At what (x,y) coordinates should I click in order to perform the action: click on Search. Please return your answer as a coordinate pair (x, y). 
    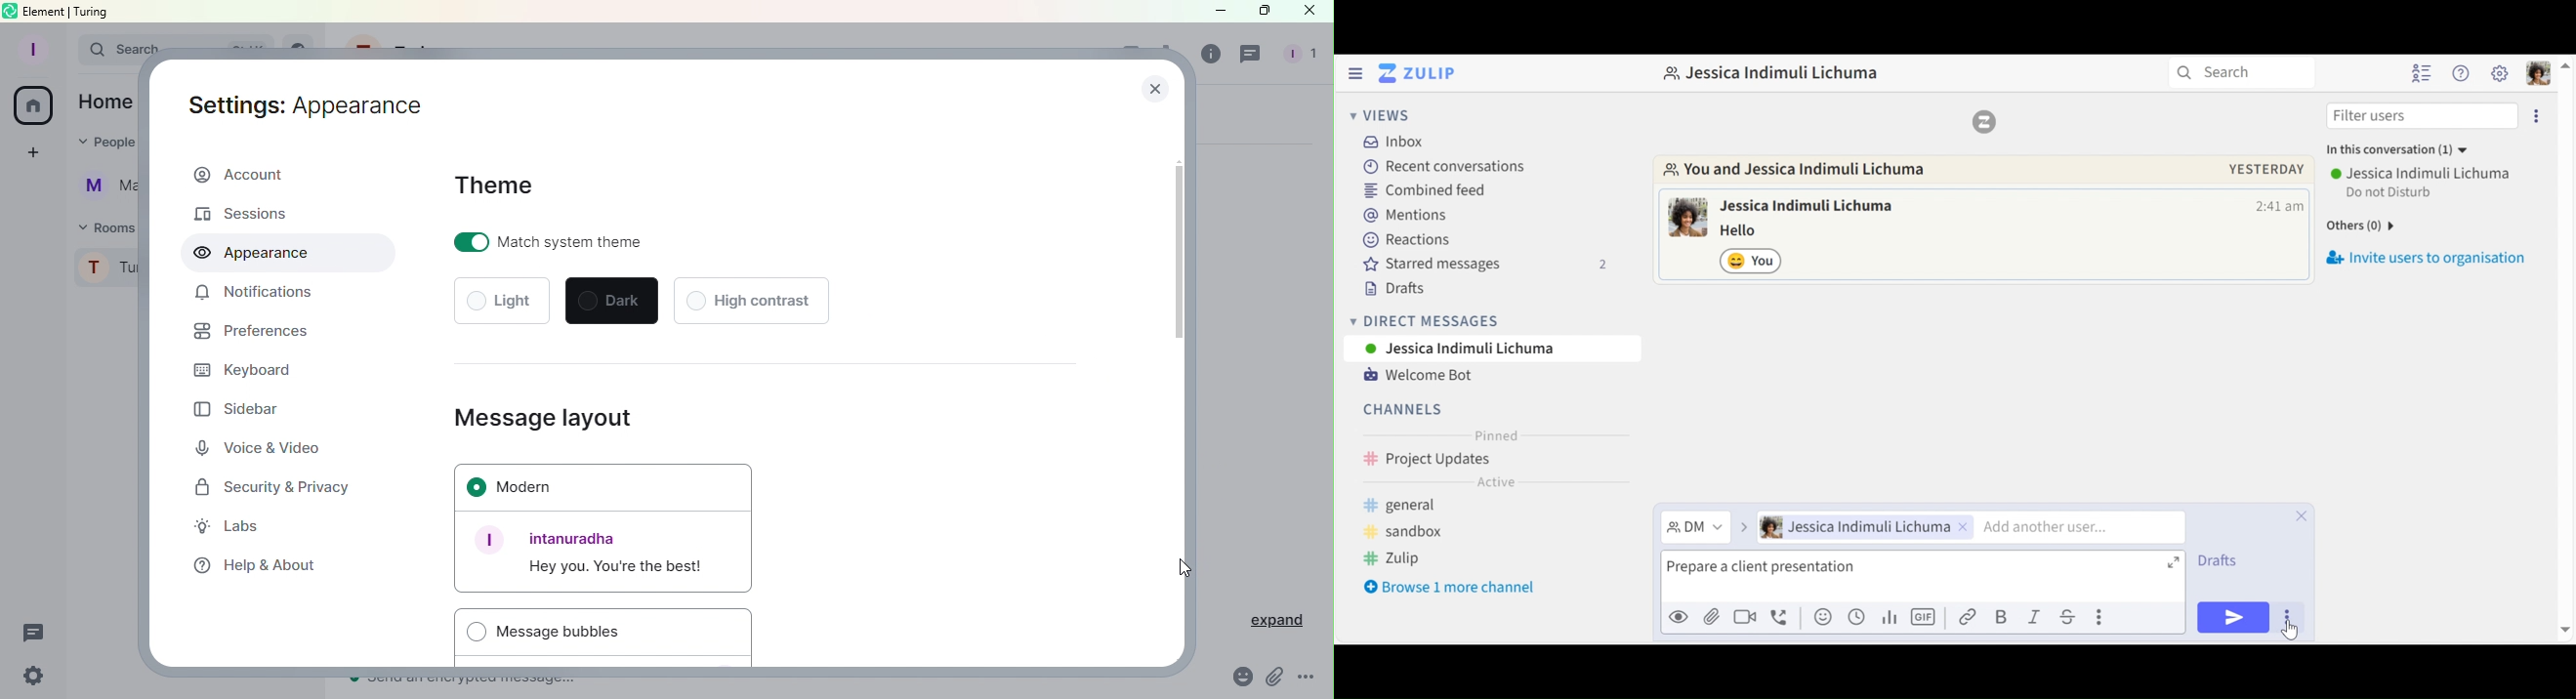
    Looking at the image, I should click on (2249, 73).